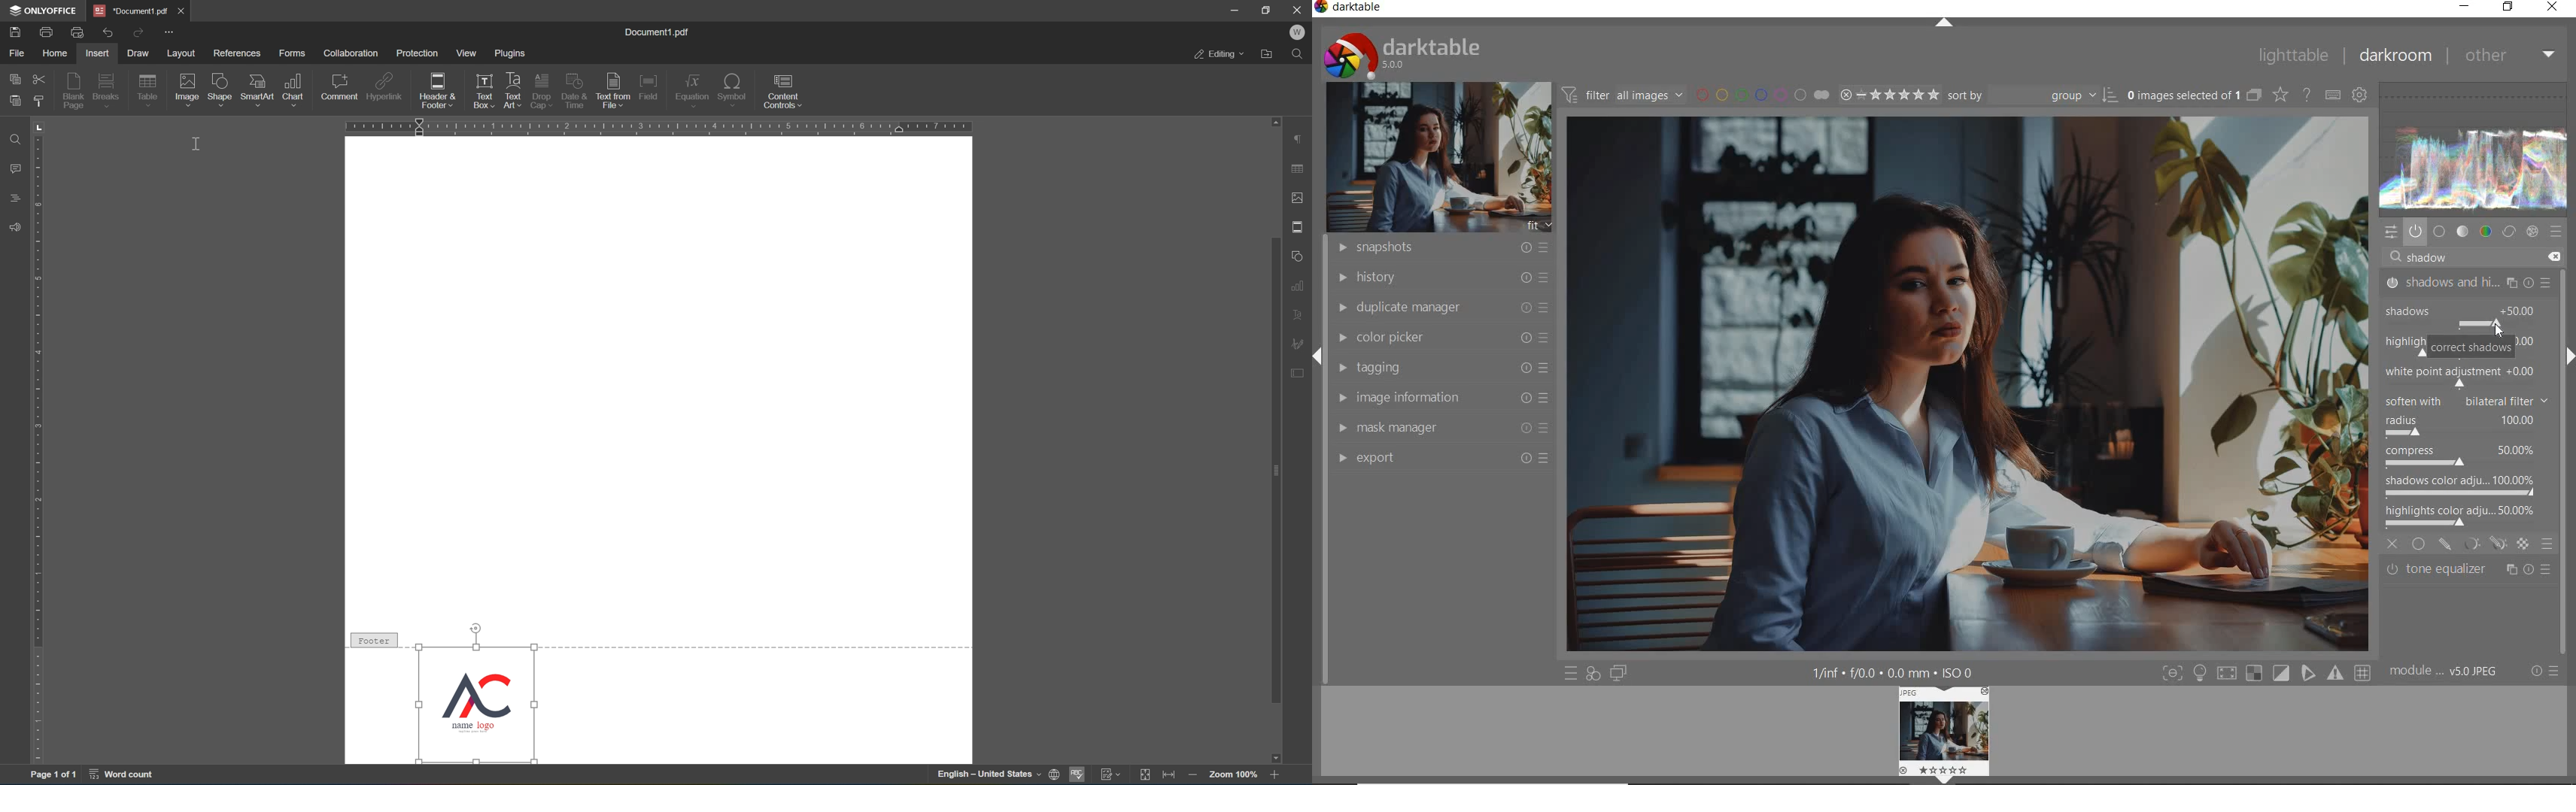  I want to click on save, so click(13, 32).